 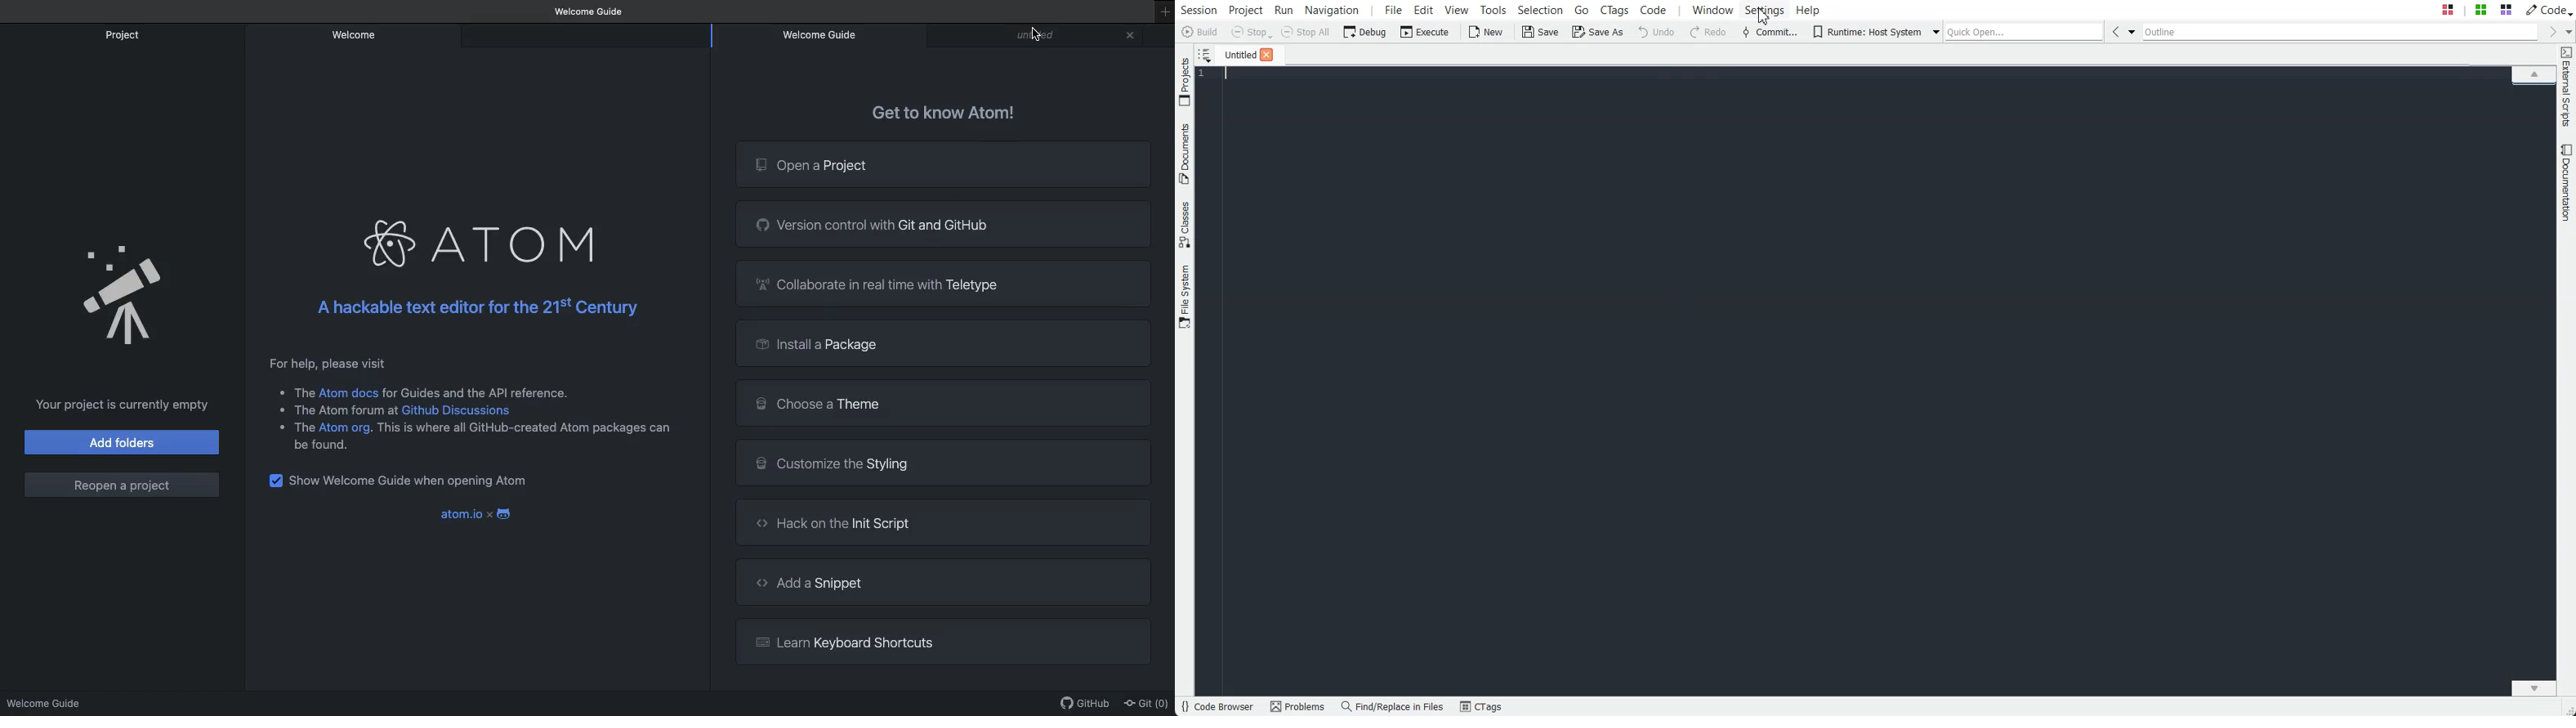 I want to click on New window, so click(x=1163, y=19).